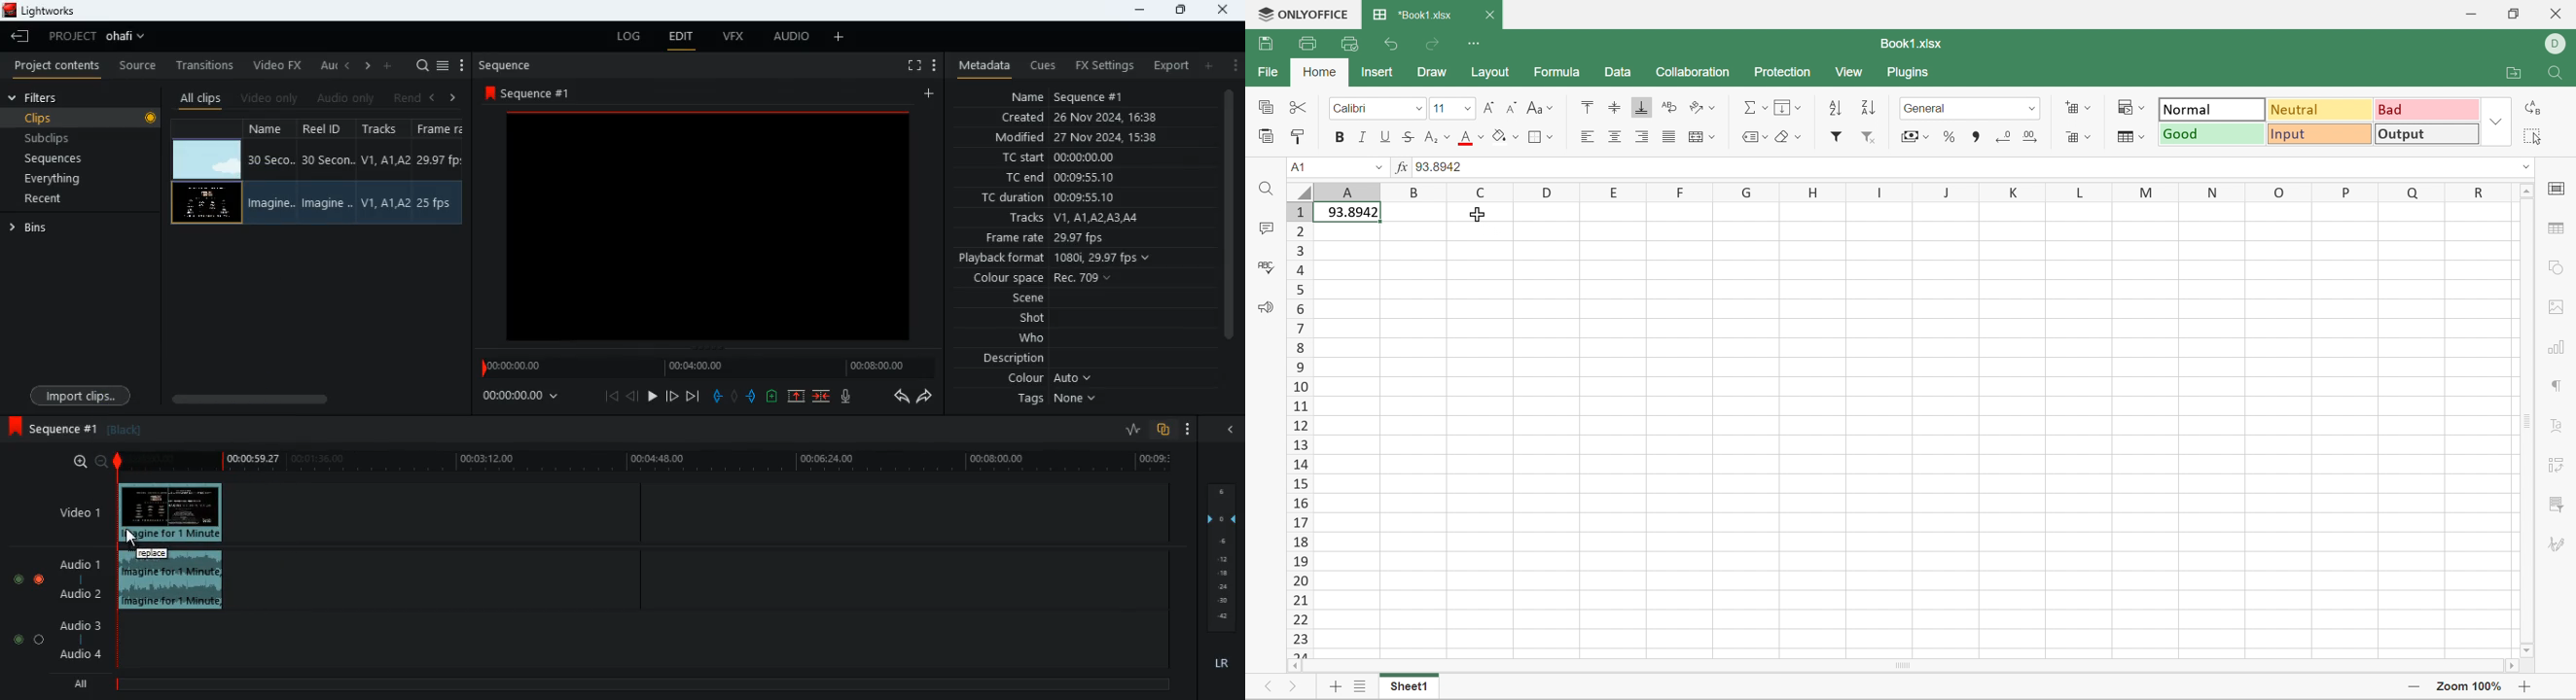 The image size is (2576, 700). Describe the element at coordinates (1901, 667) in the screenshot. I see `Scroll Bar` at that location.